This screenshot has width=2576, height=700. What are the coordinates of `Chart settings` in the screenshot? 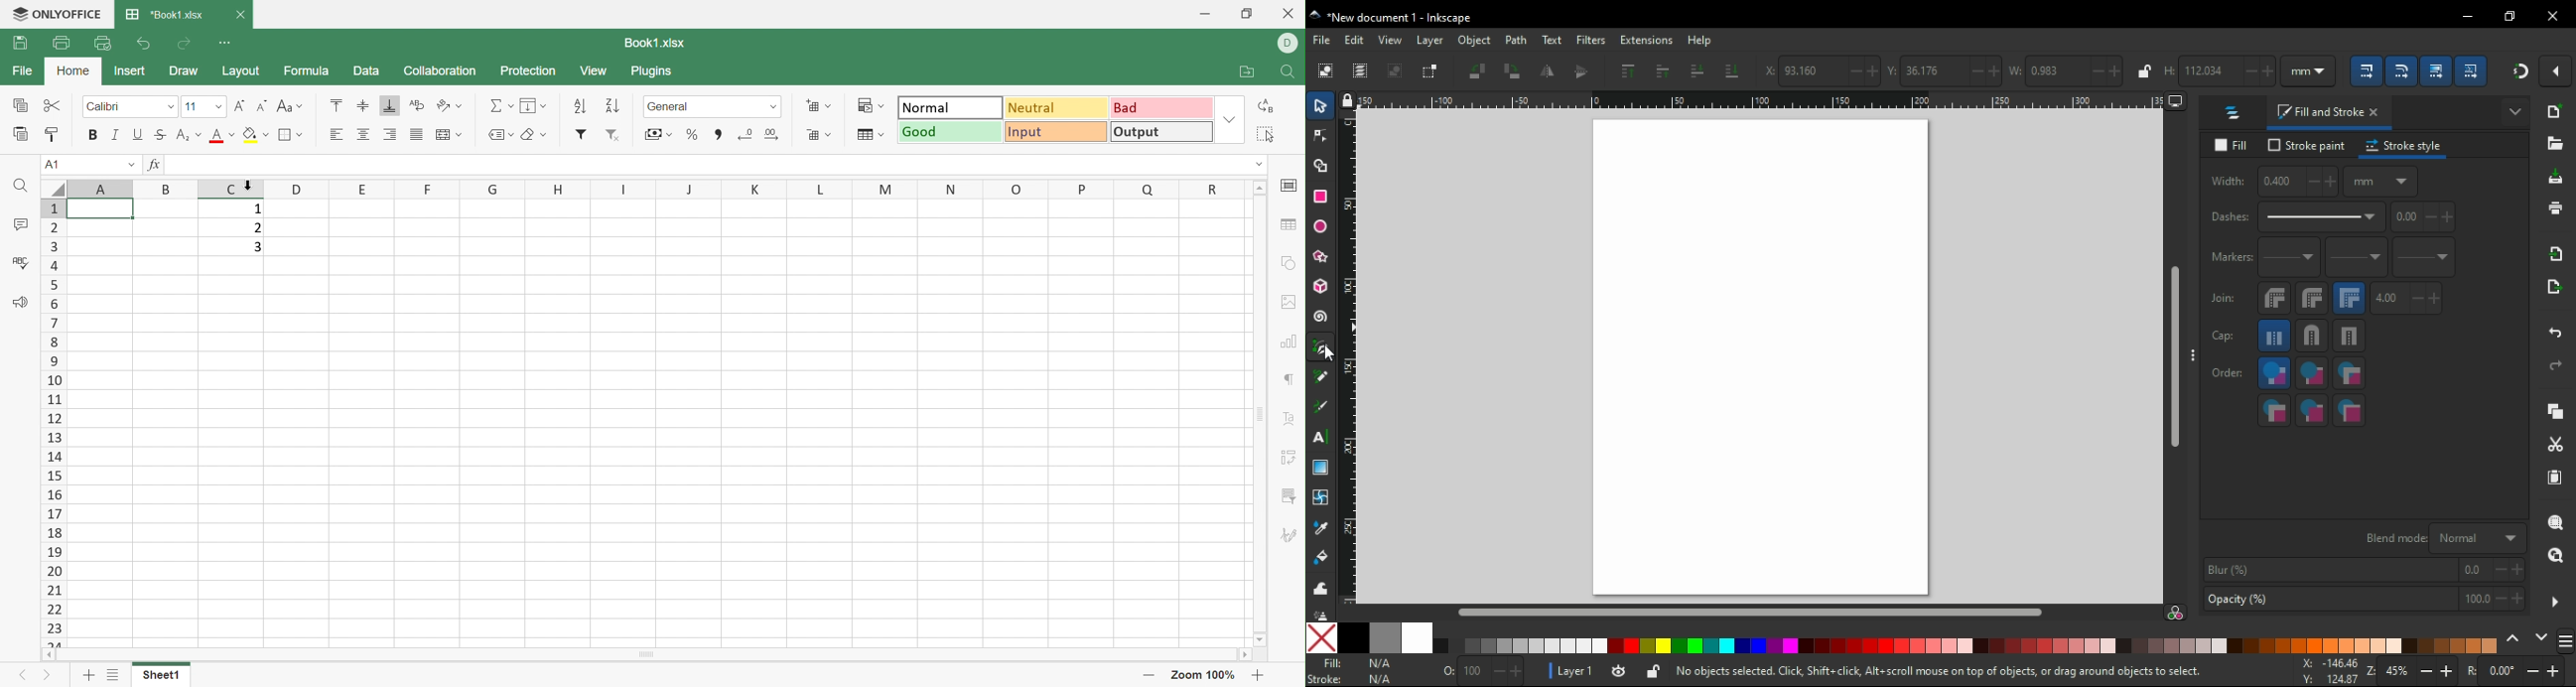 It's located at (1290, 341).